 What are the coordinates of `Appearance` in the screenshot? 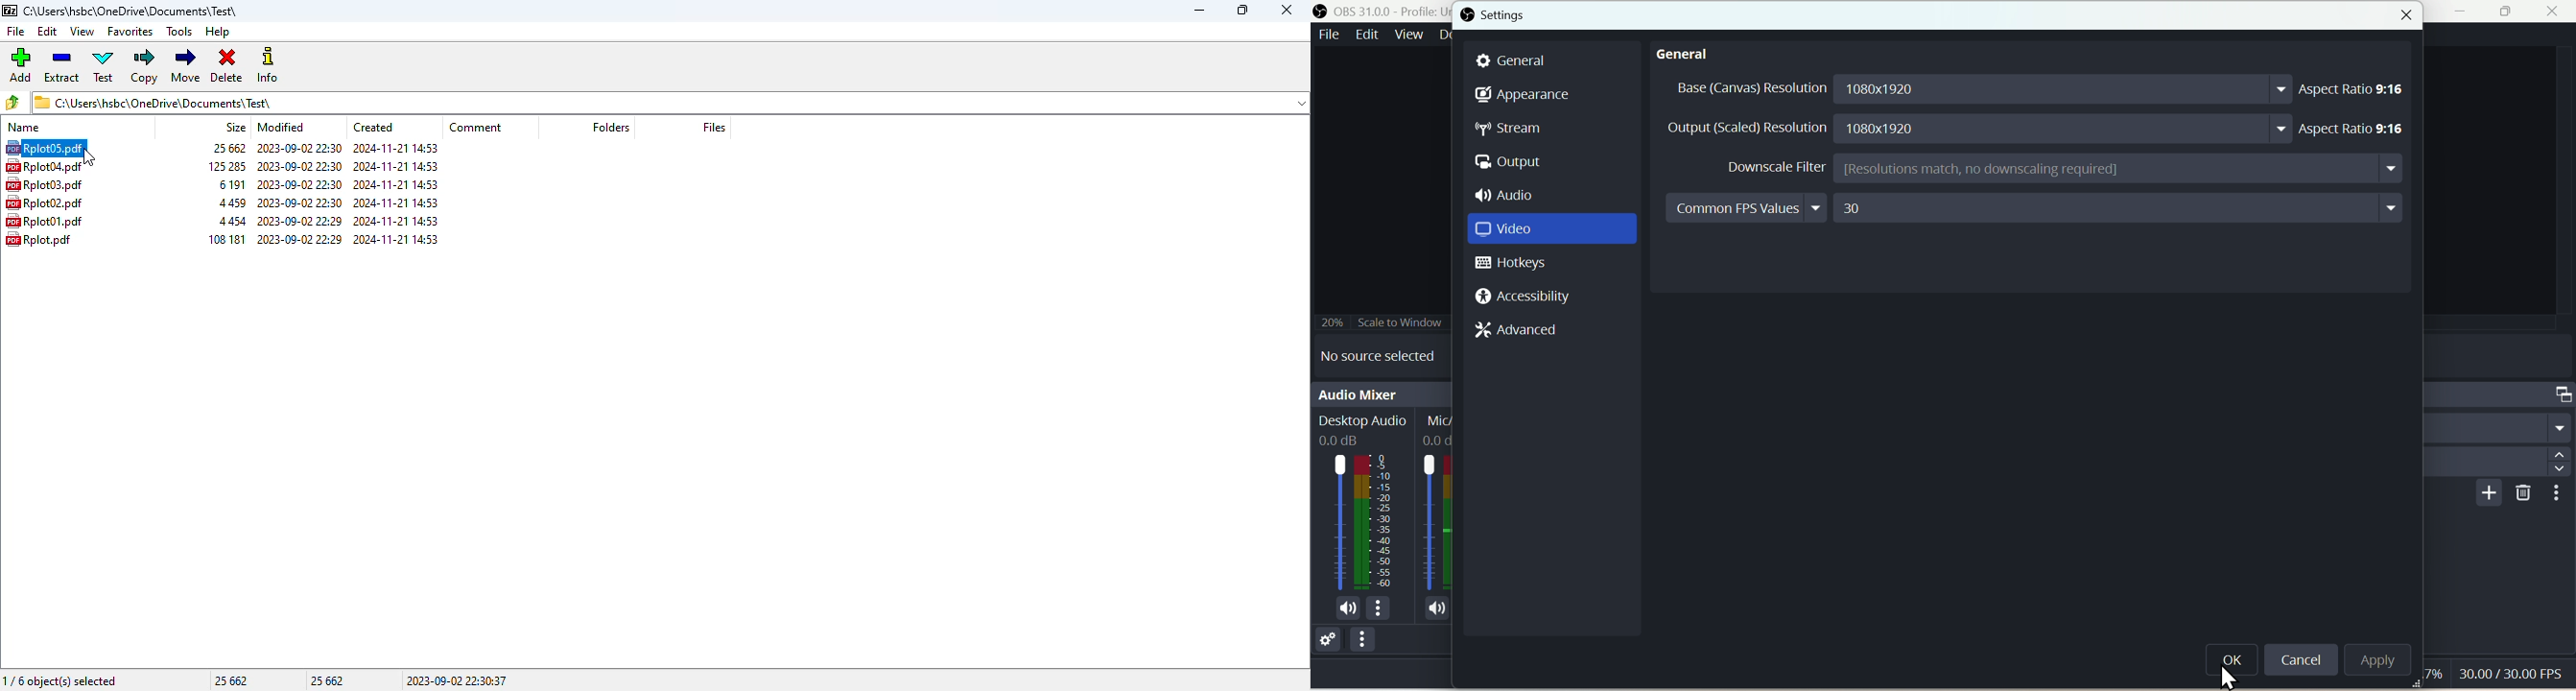 It's located at (1523, 93).